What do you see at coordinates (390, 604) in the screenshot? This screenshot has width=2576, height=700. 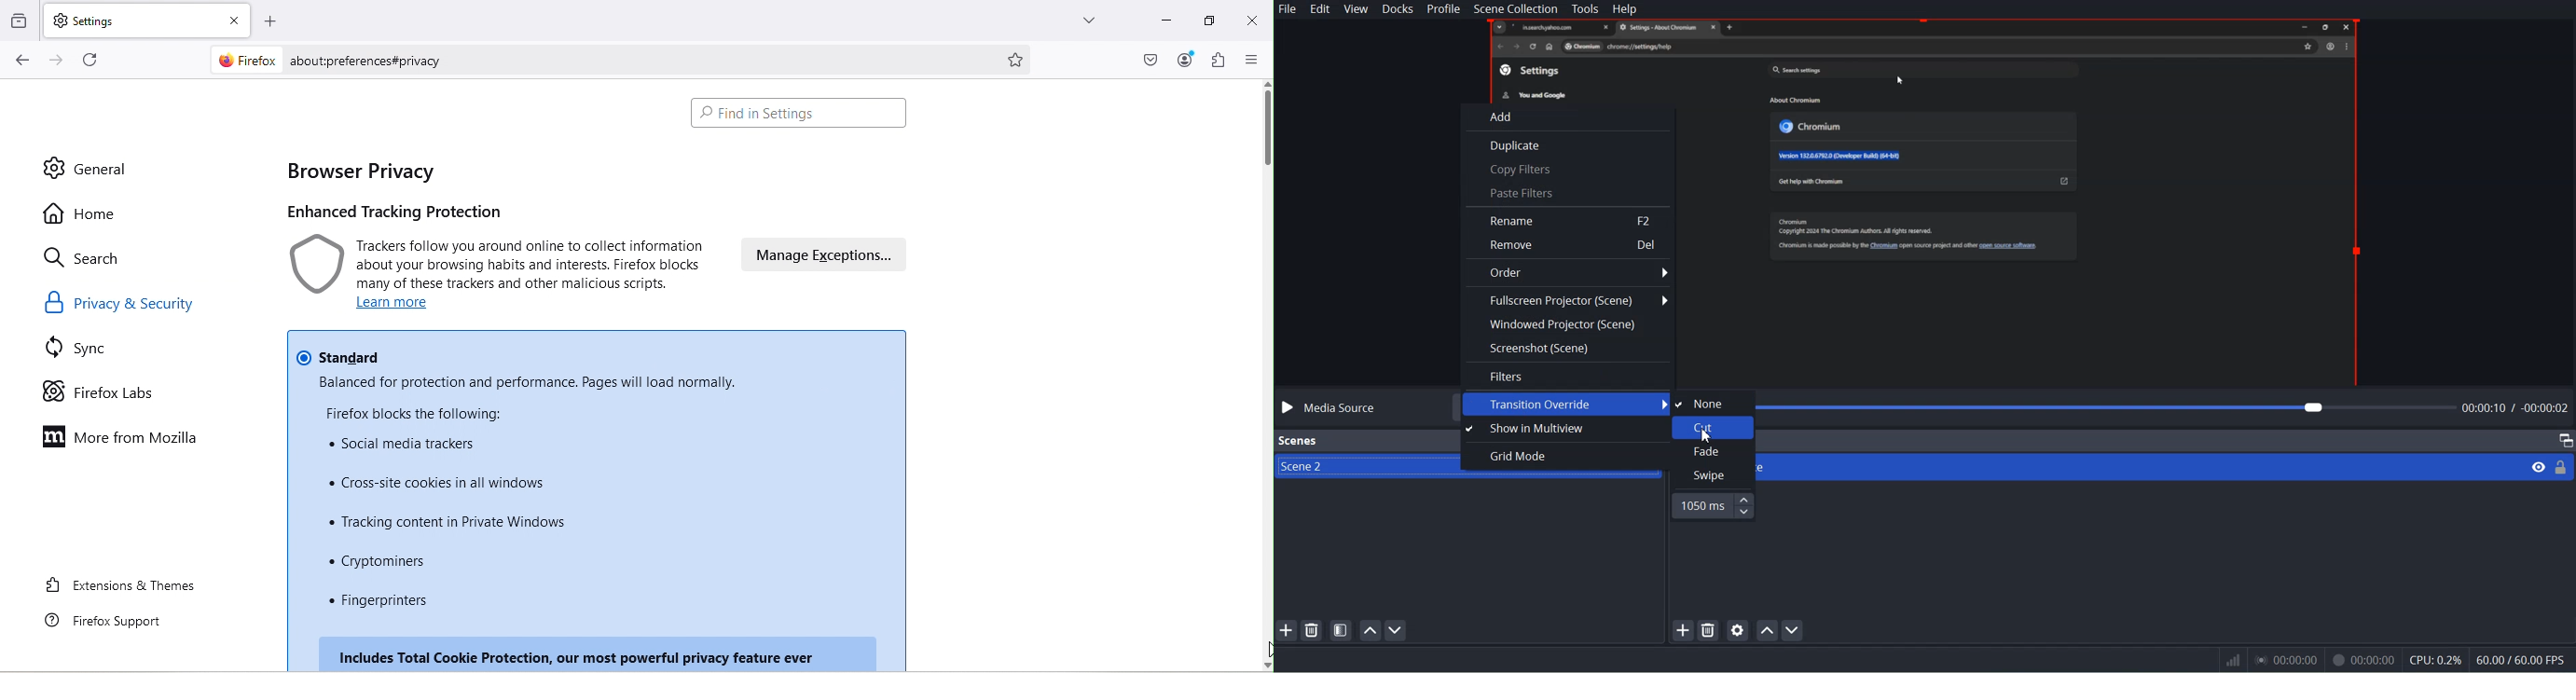 I see `« Fingerprinters.` at bounding box center [390, 604].